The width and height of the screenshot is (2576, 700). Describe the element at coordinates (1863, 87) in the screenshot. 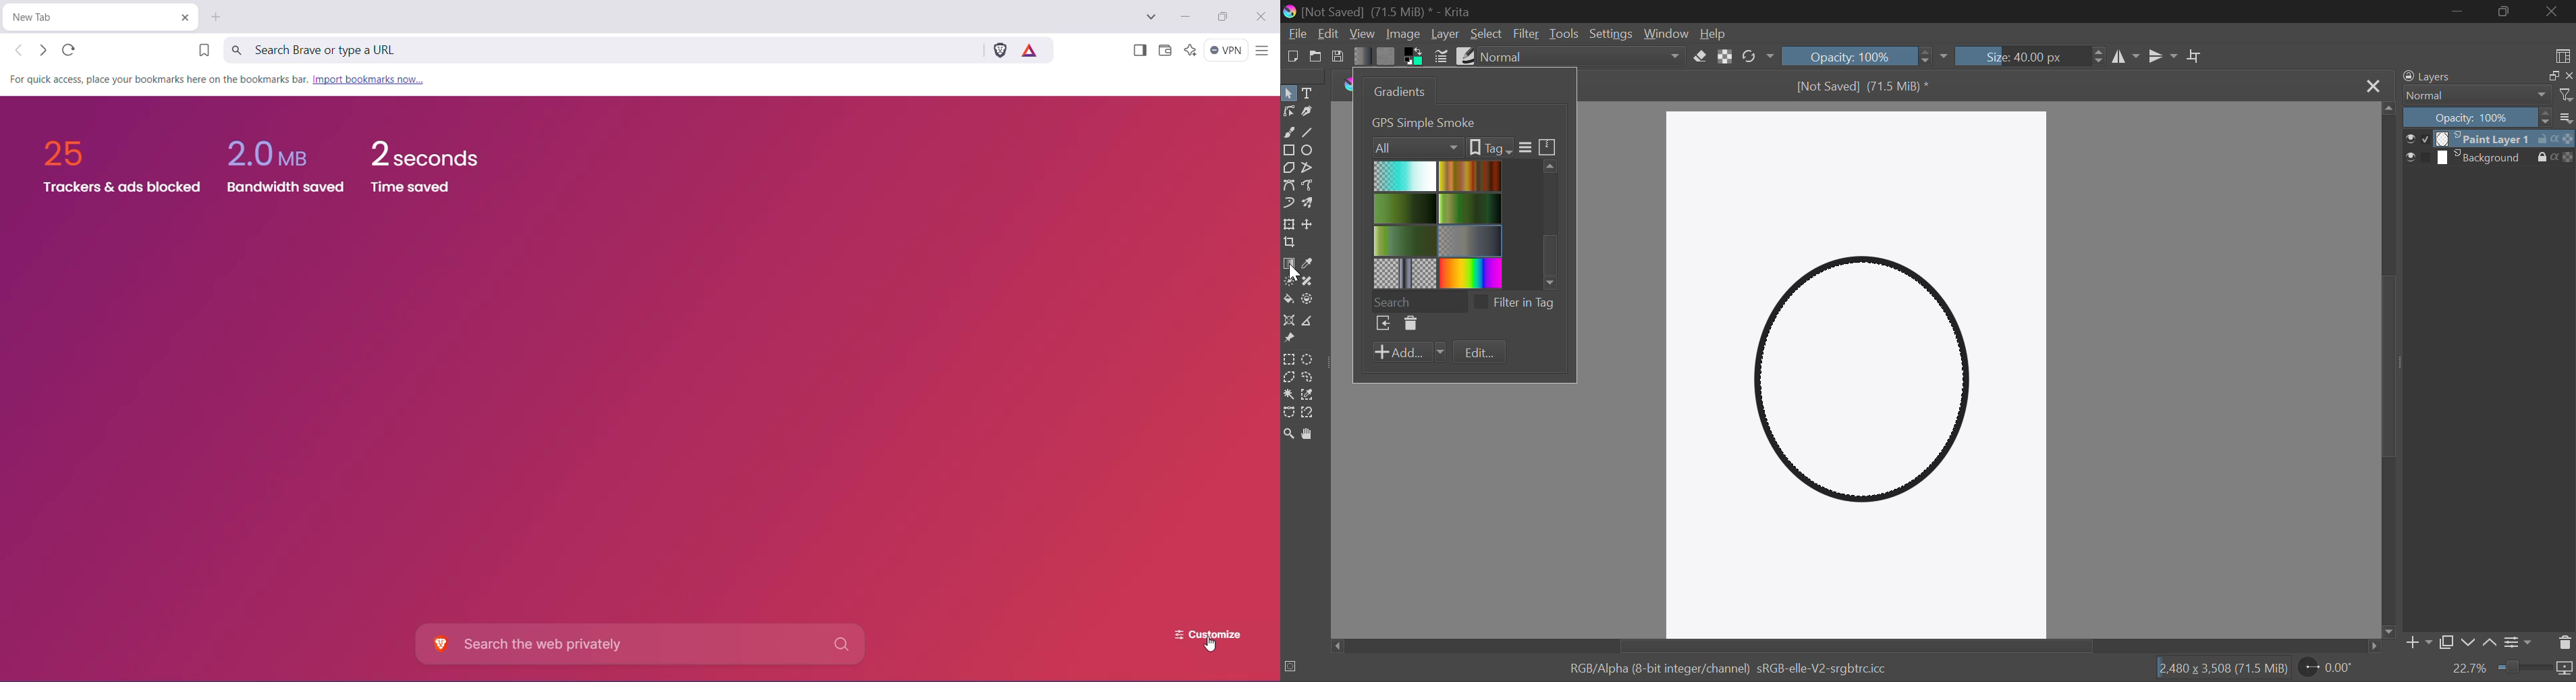

I see `[Not Saved] (71.5 MiB) *` at that location.